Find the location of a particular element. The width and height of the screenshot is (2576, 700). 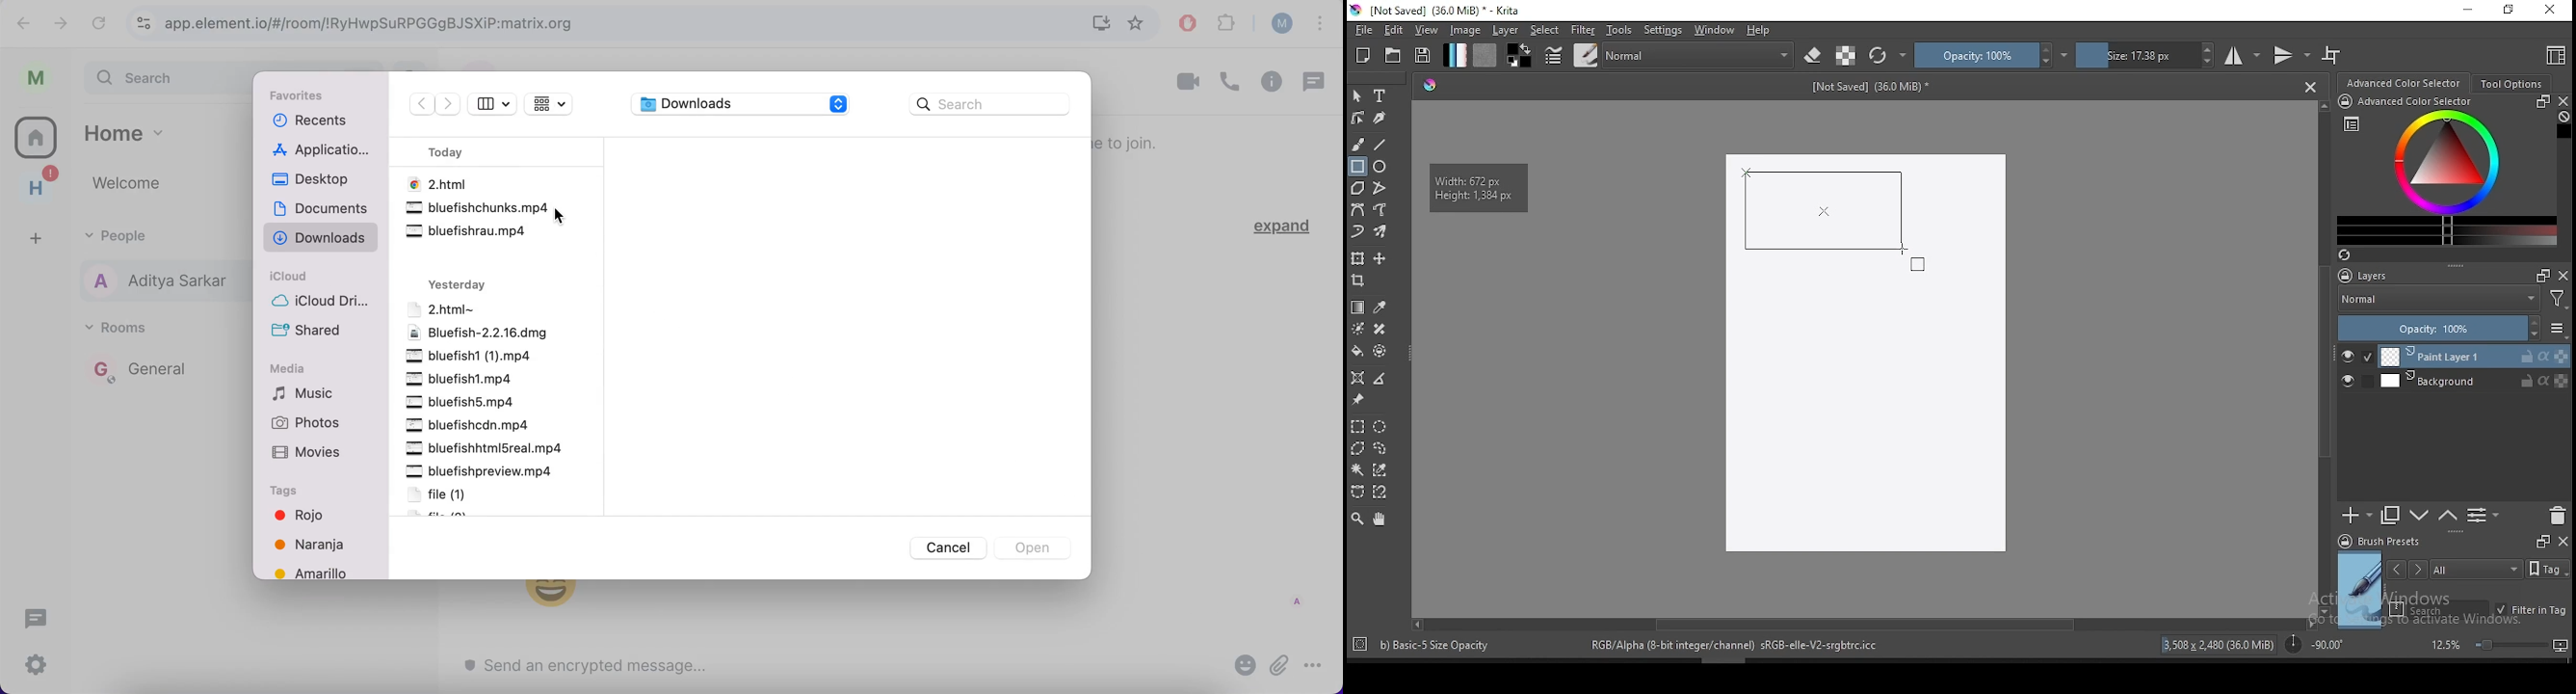

crop tool is located at coordinates (1360, 282).